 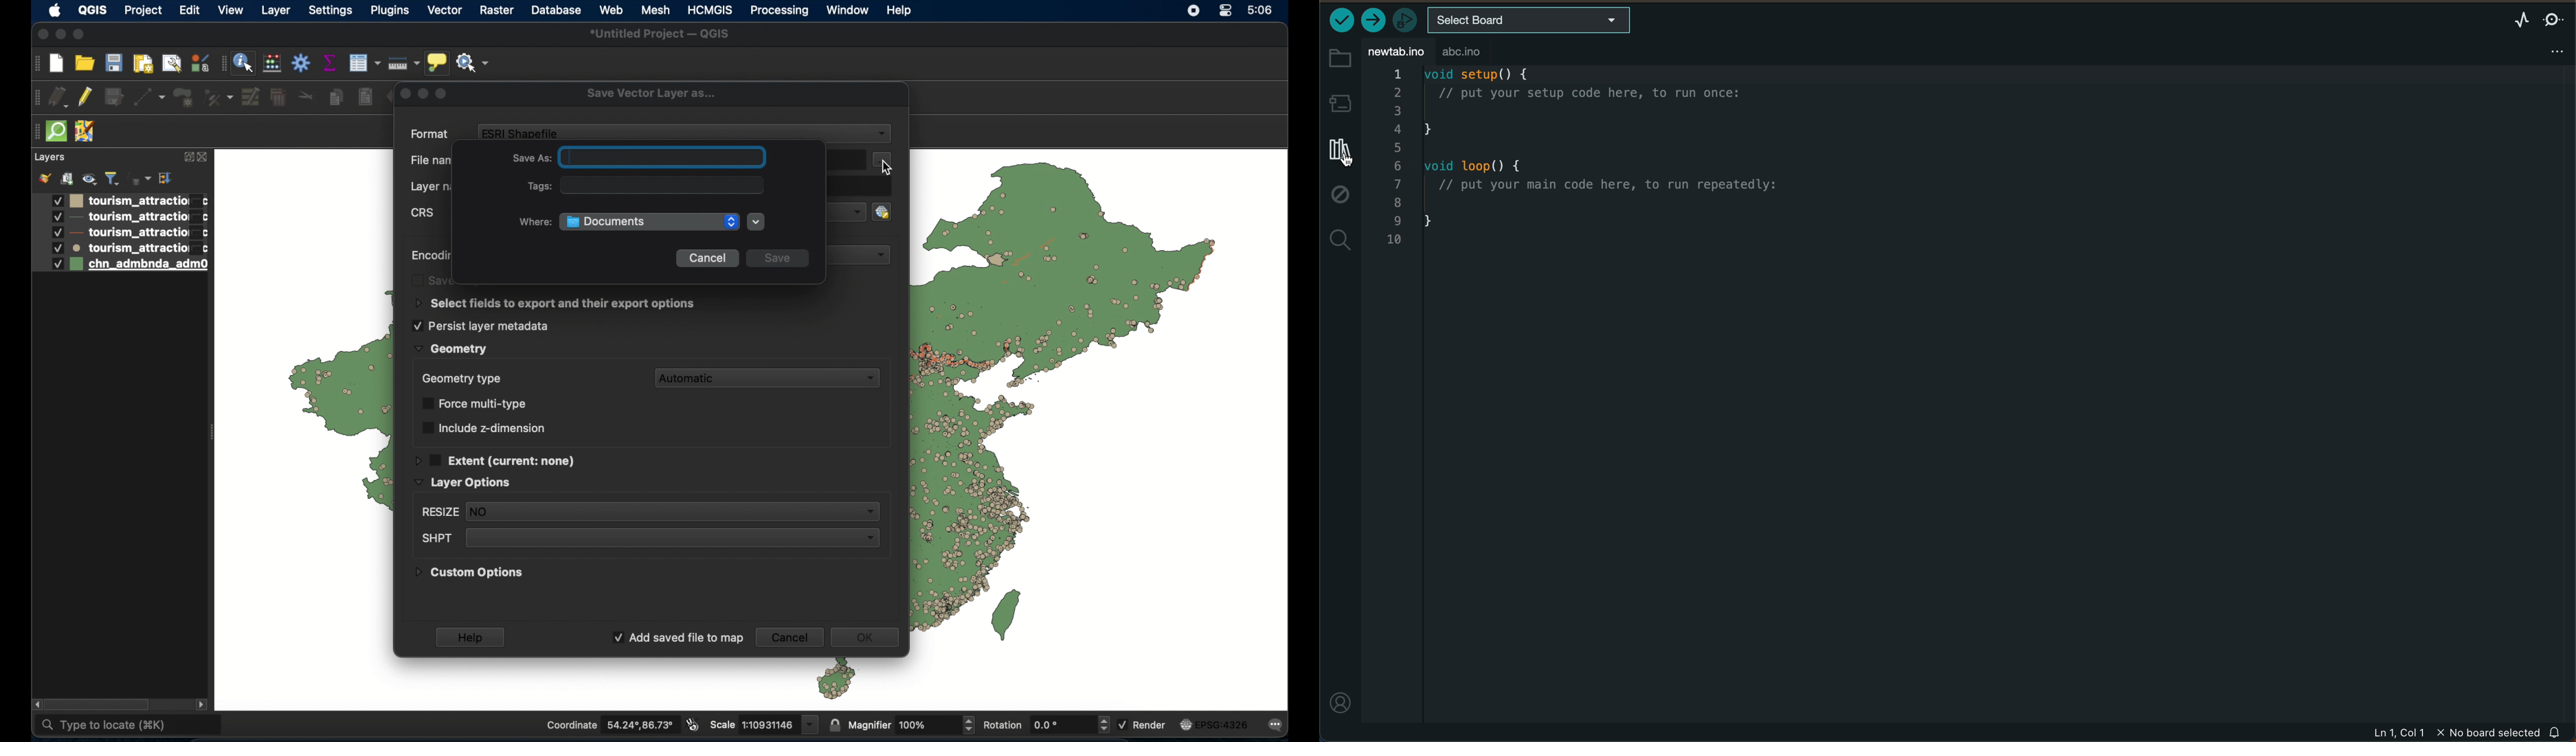 I want to click on render, so click(x=1143, y=726).